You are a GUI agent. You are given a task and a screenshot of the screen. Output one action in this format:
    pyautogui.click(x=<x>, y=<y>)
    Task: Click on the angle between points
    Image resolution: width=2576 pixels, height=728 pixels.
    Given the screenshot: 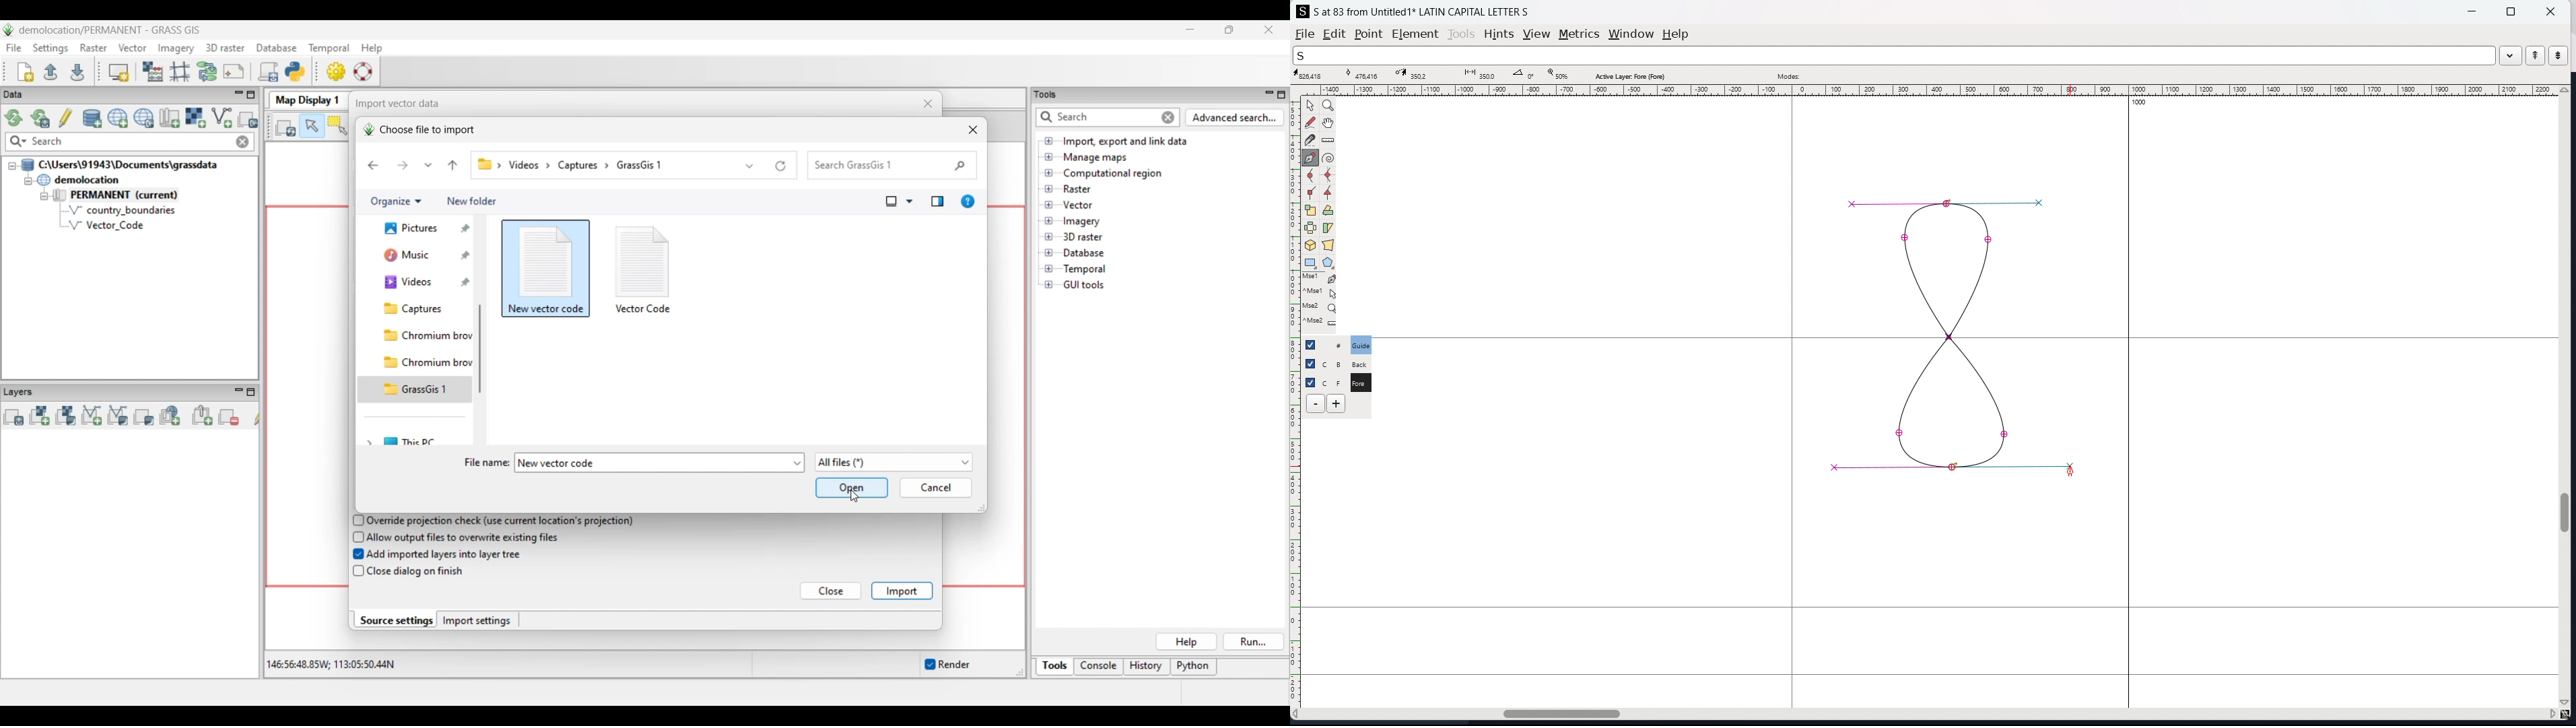 What is the action you would take?
    pyautogui.click(x=1525, y=73)
    